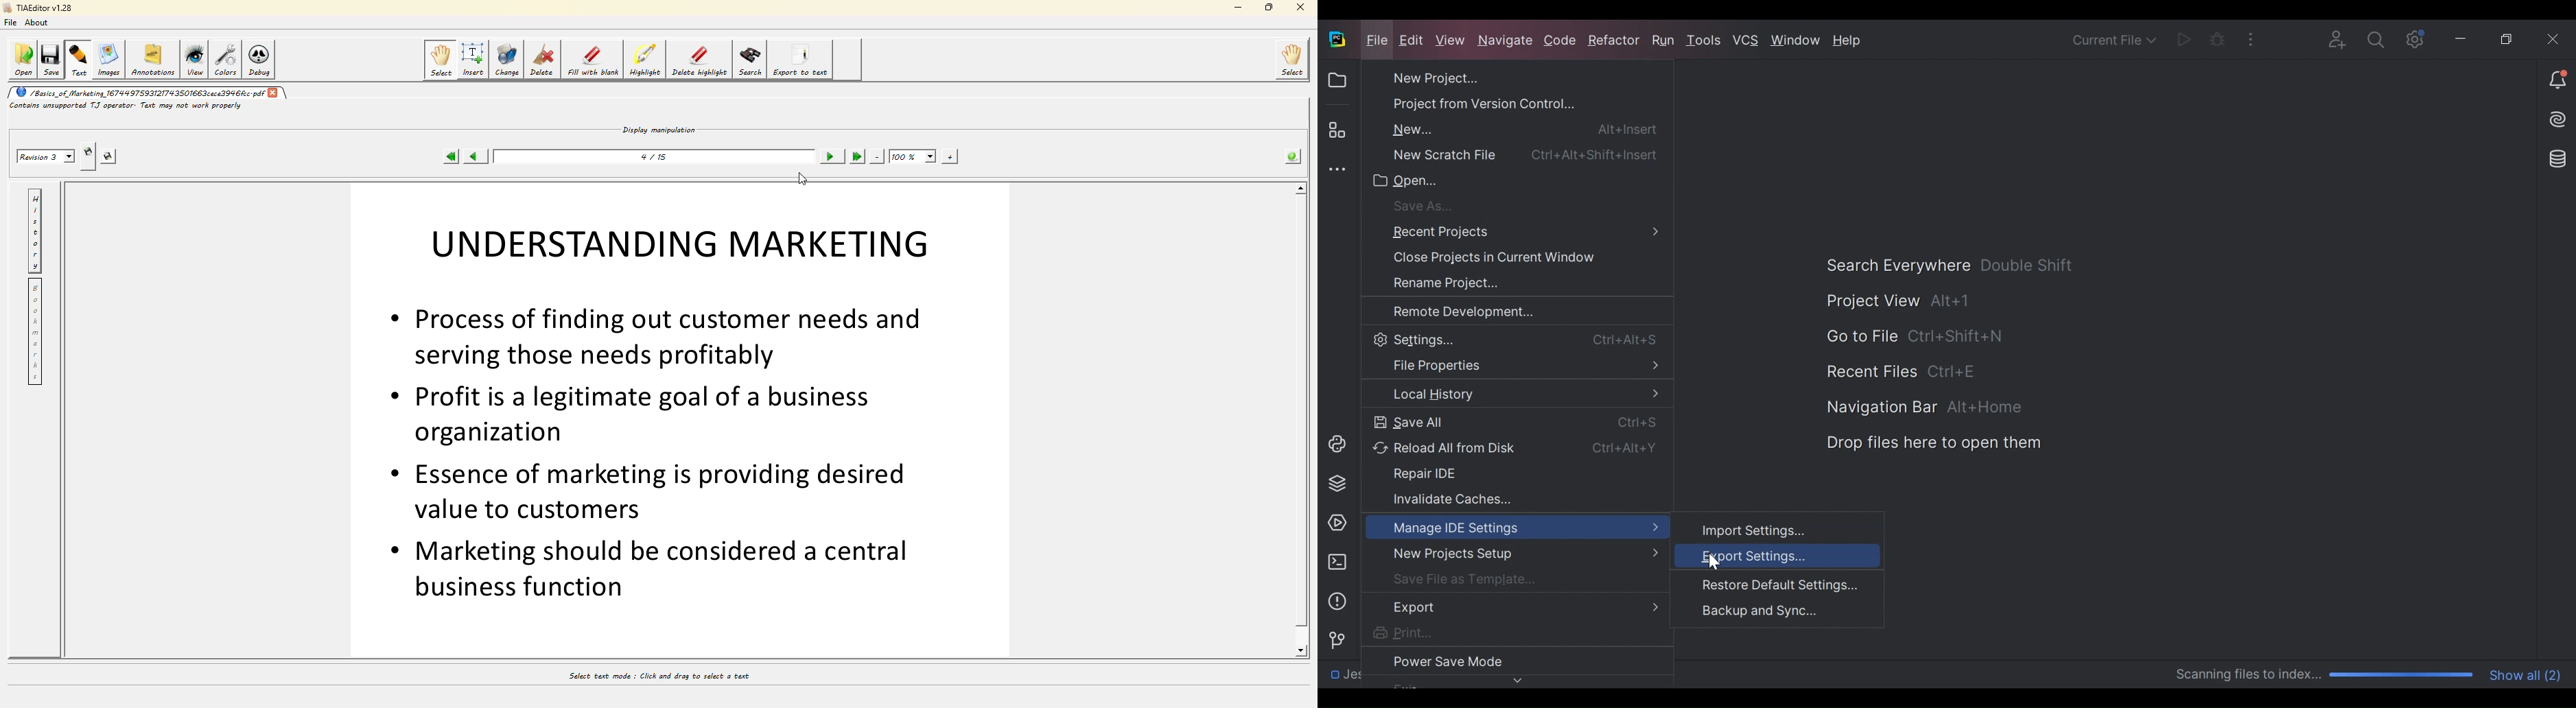 The image size is (2576, 728). I want to click on New Projects Setup, so click(1511, 555).